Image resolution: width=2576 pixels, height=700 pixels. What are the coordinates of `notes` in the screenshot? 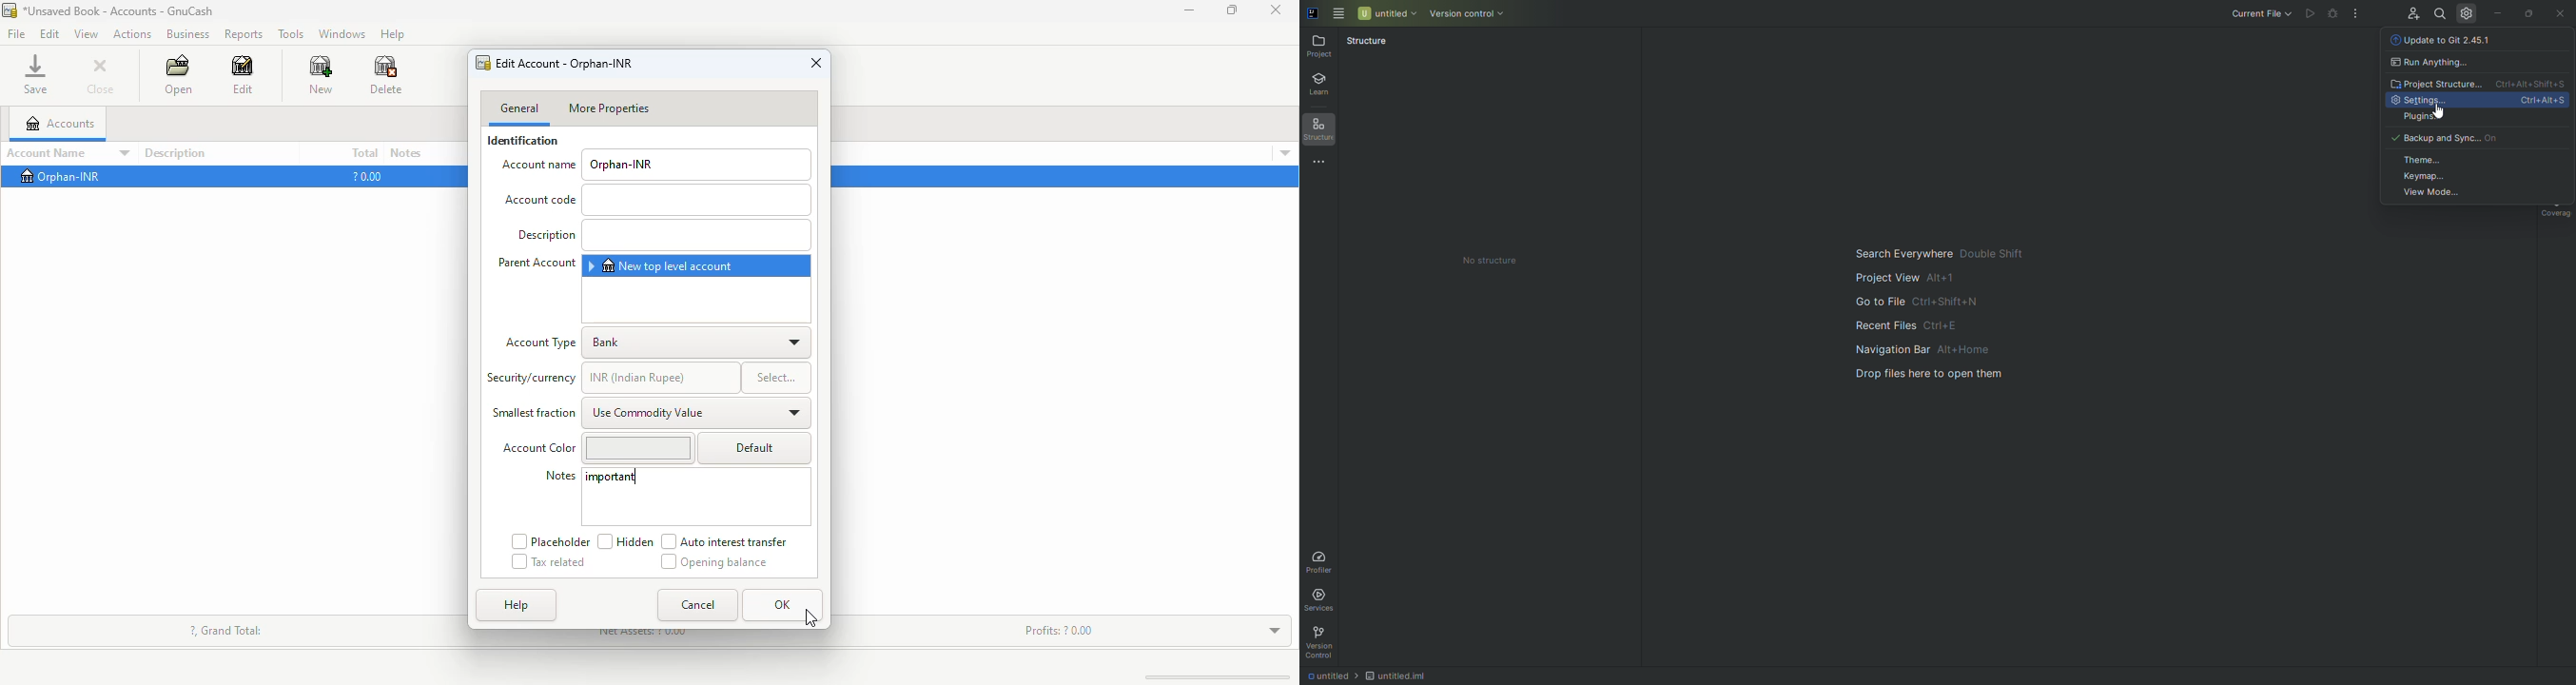 It's located at (406, 152).